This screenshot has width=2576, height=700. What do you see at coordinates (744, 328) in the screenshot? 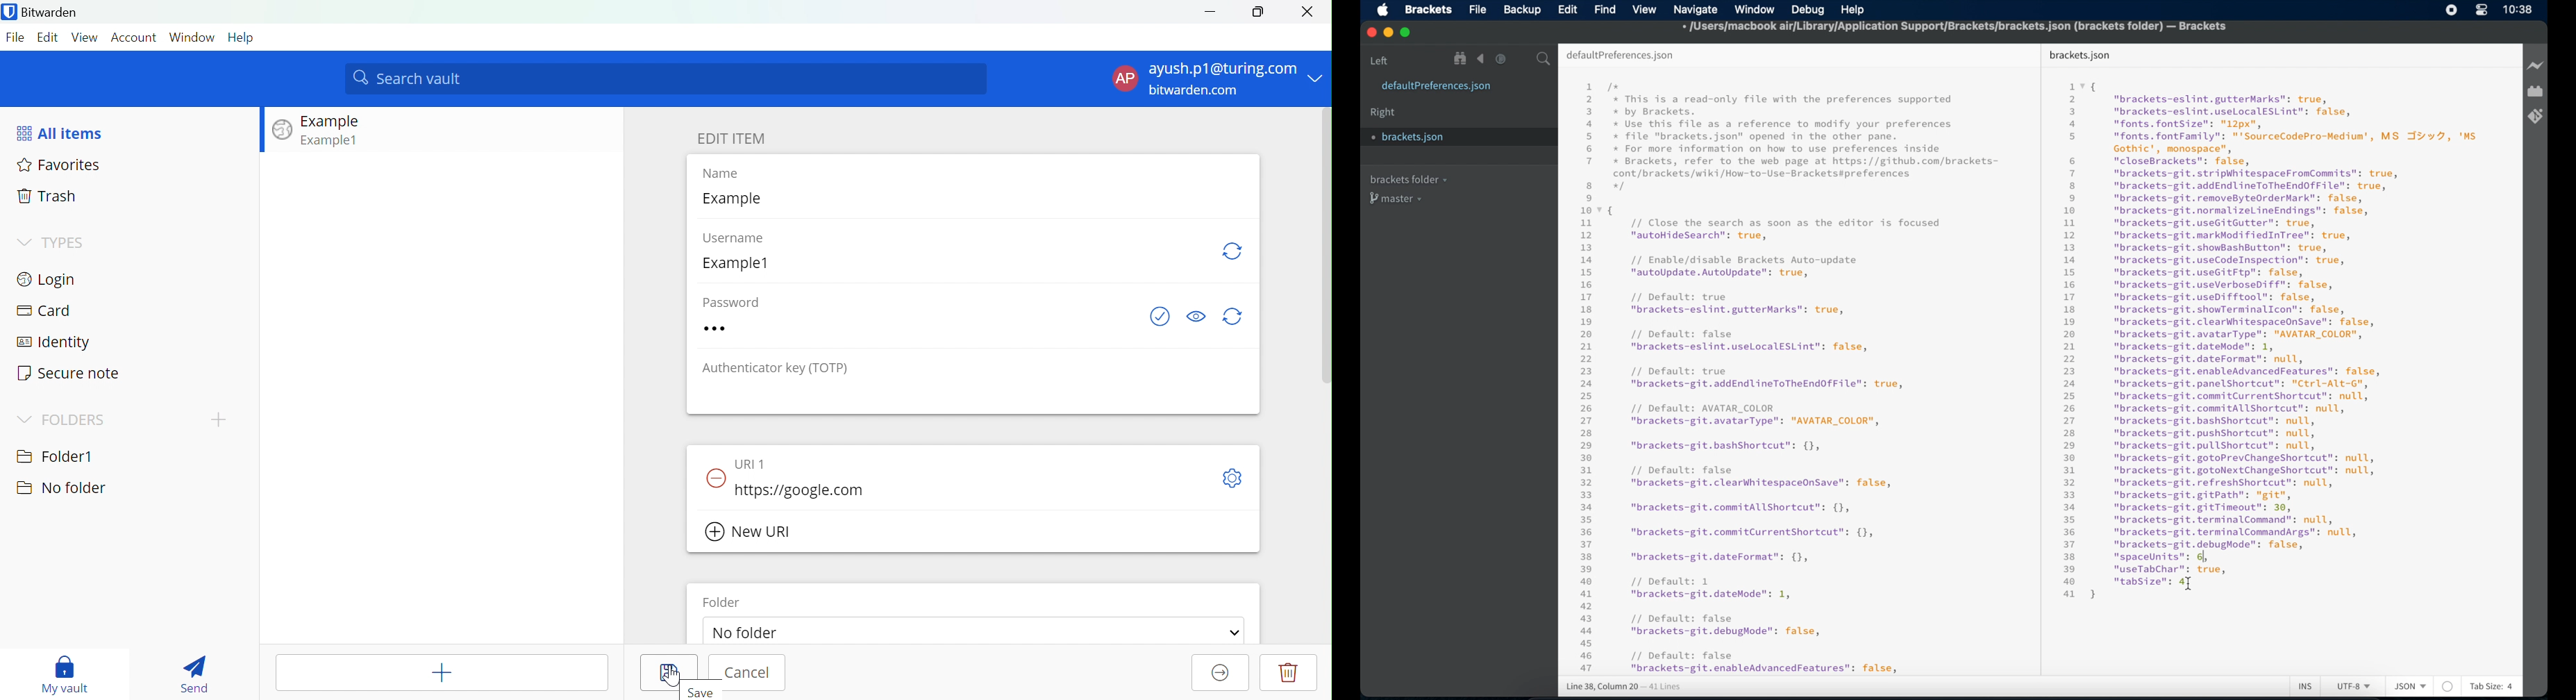
I see `Password` at bounding box center [744, 328].